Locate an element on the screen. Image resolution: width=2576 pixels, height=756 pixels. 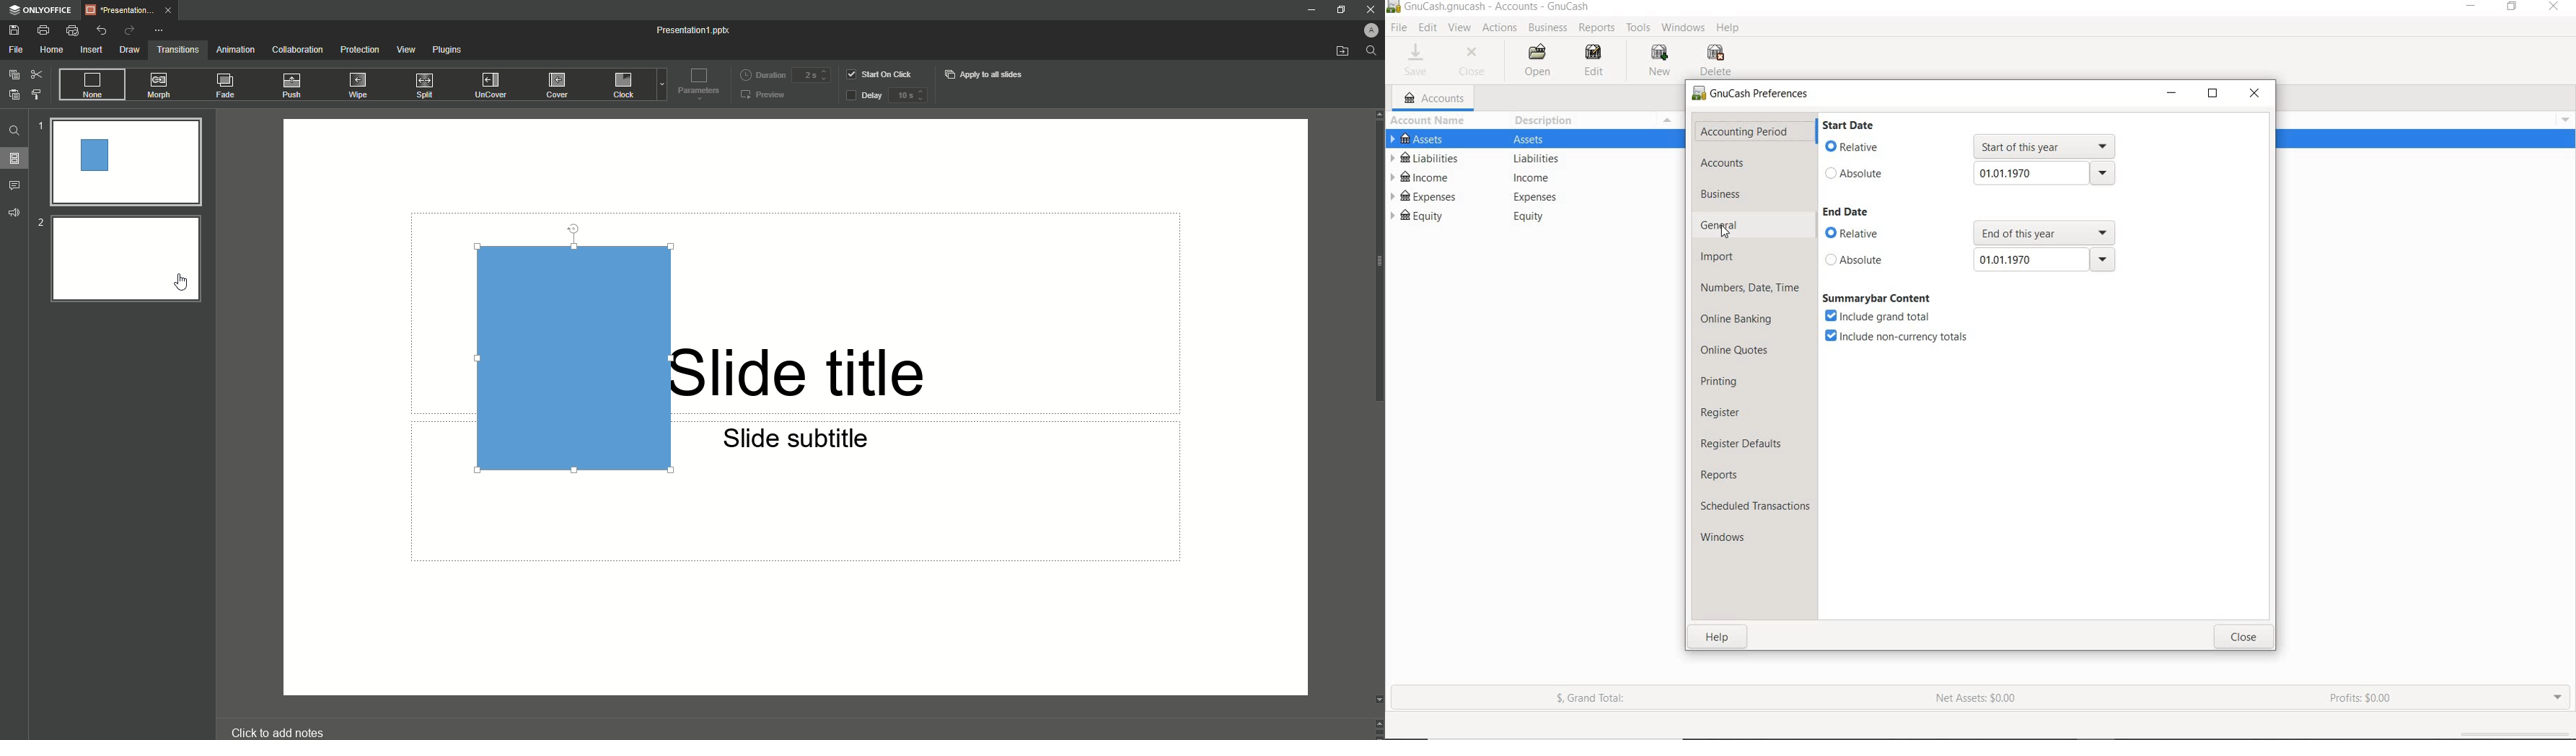
RESTORE DOWN is located at coordinates (2512, 9).